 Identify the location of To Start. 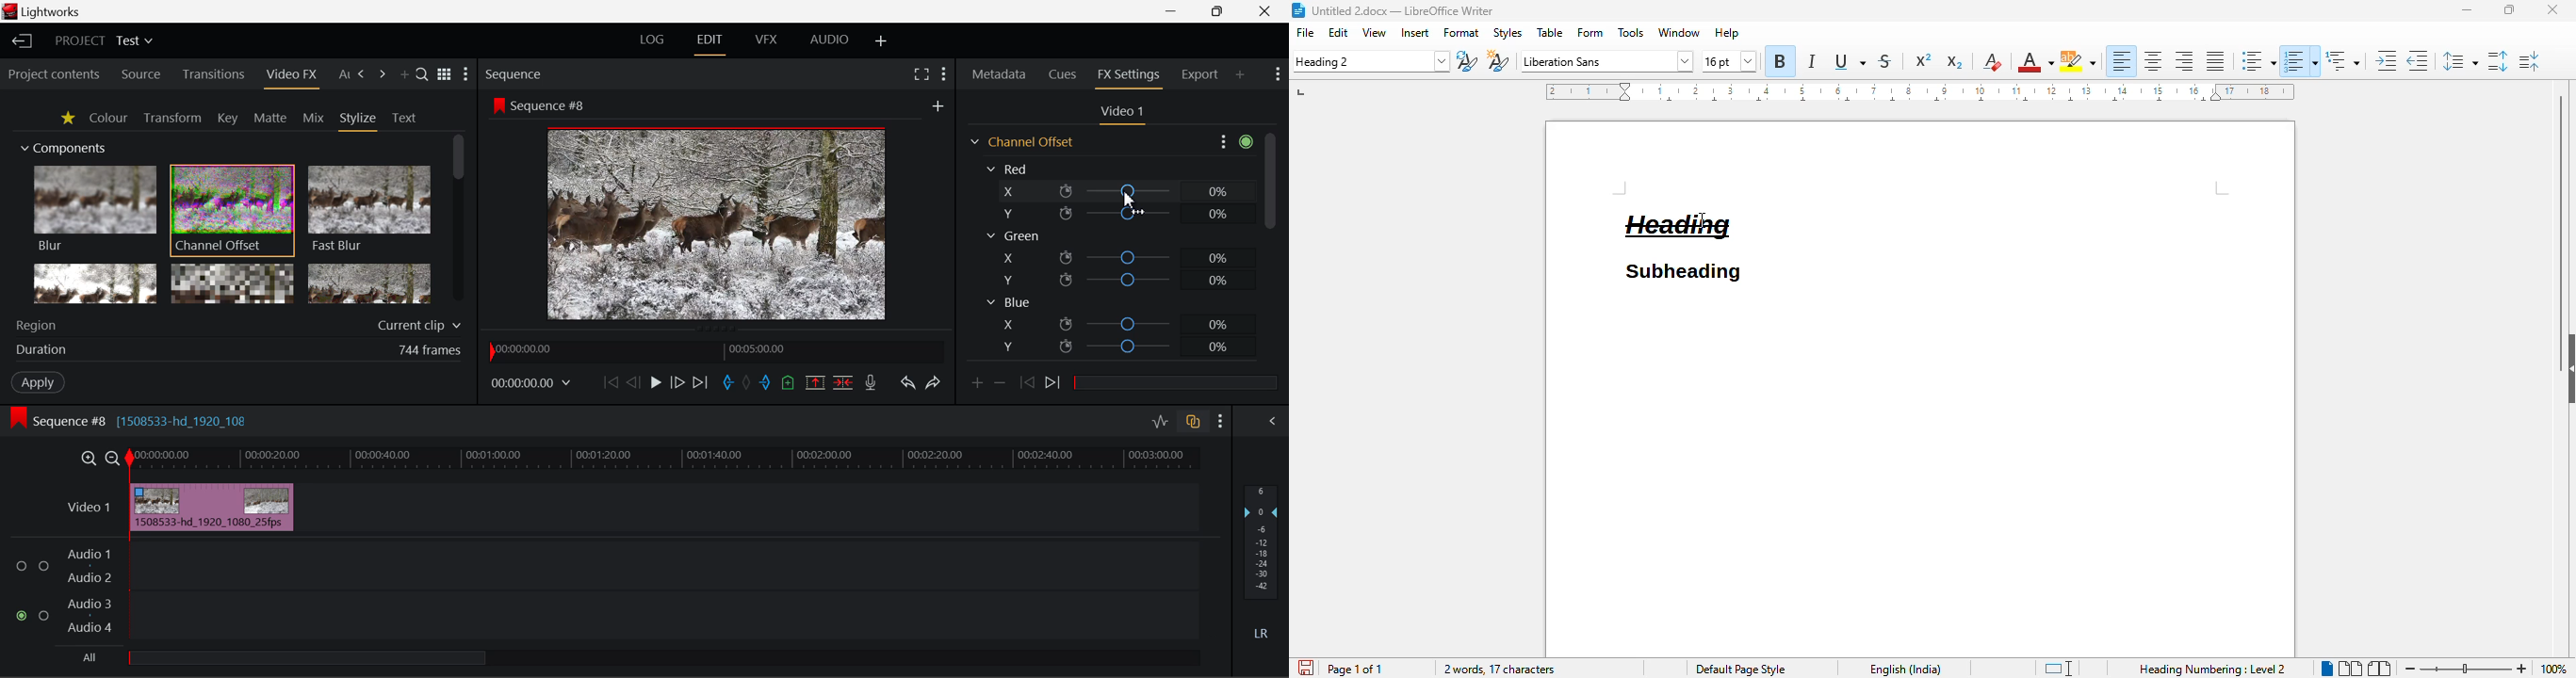
(611, 381).